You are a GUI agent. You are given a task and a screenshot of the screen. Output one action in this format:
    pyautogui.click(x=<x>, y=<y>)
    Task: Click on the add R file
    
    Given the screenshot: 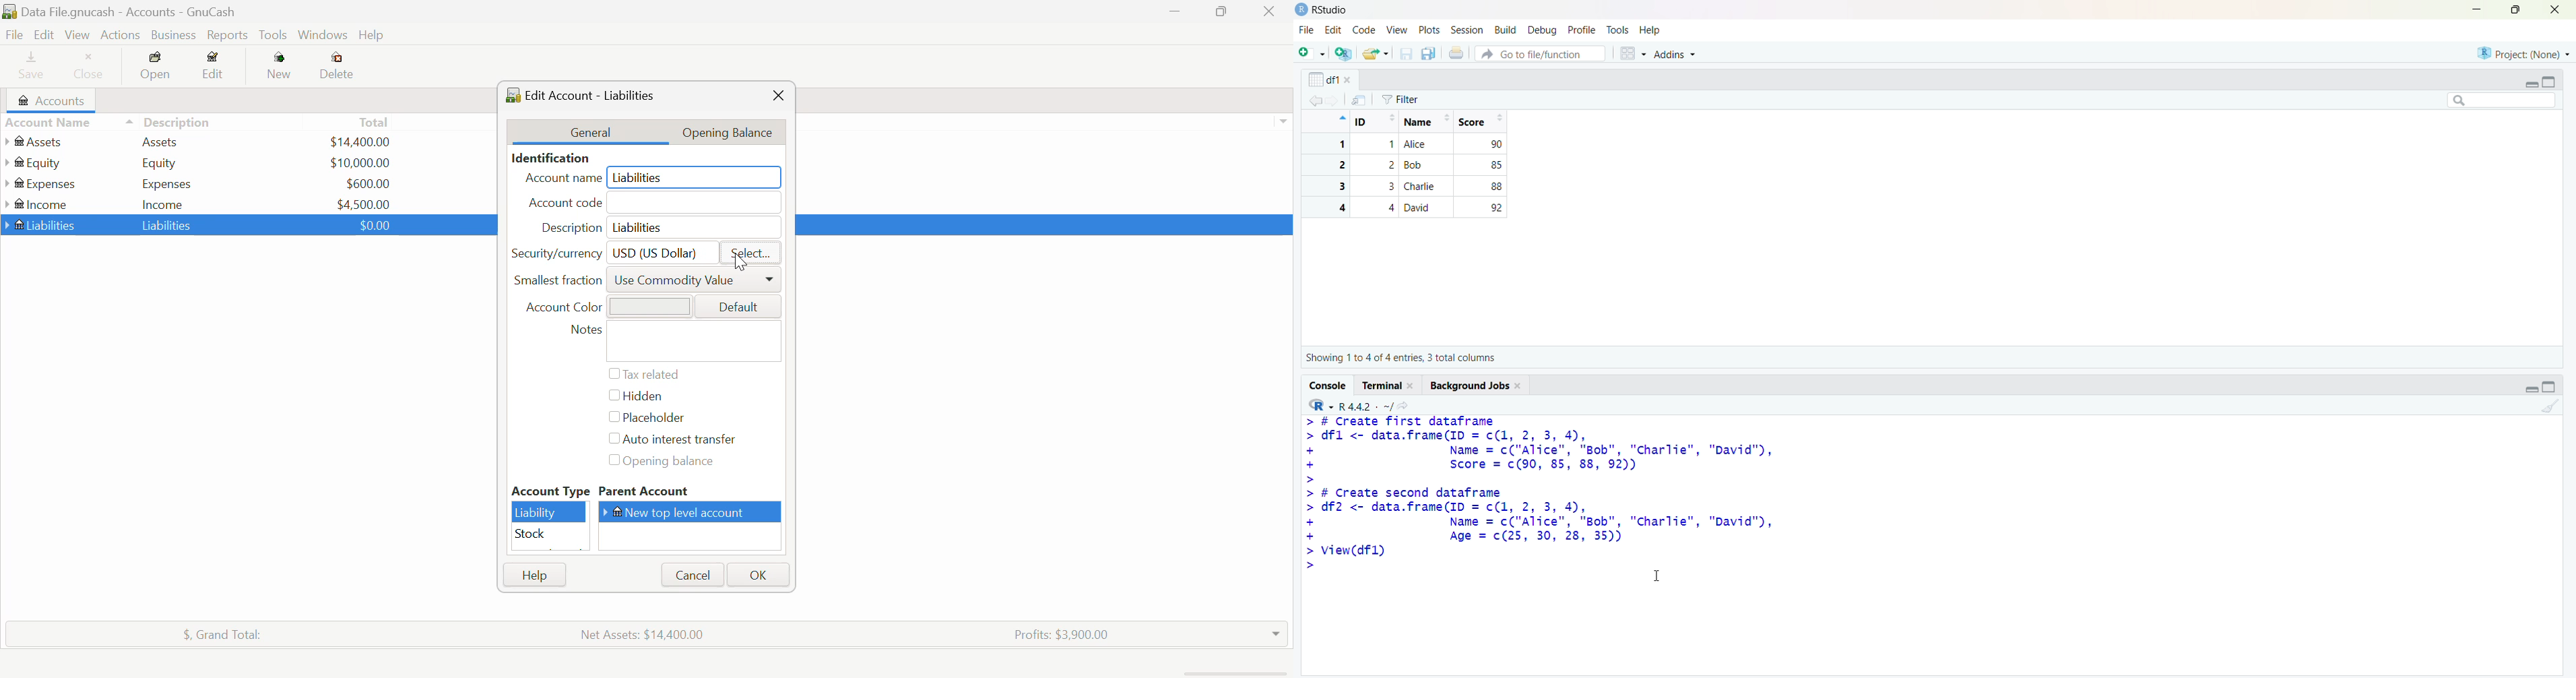 What is the action you would take?
    pyautogui.click(x=1344, y=53)
    